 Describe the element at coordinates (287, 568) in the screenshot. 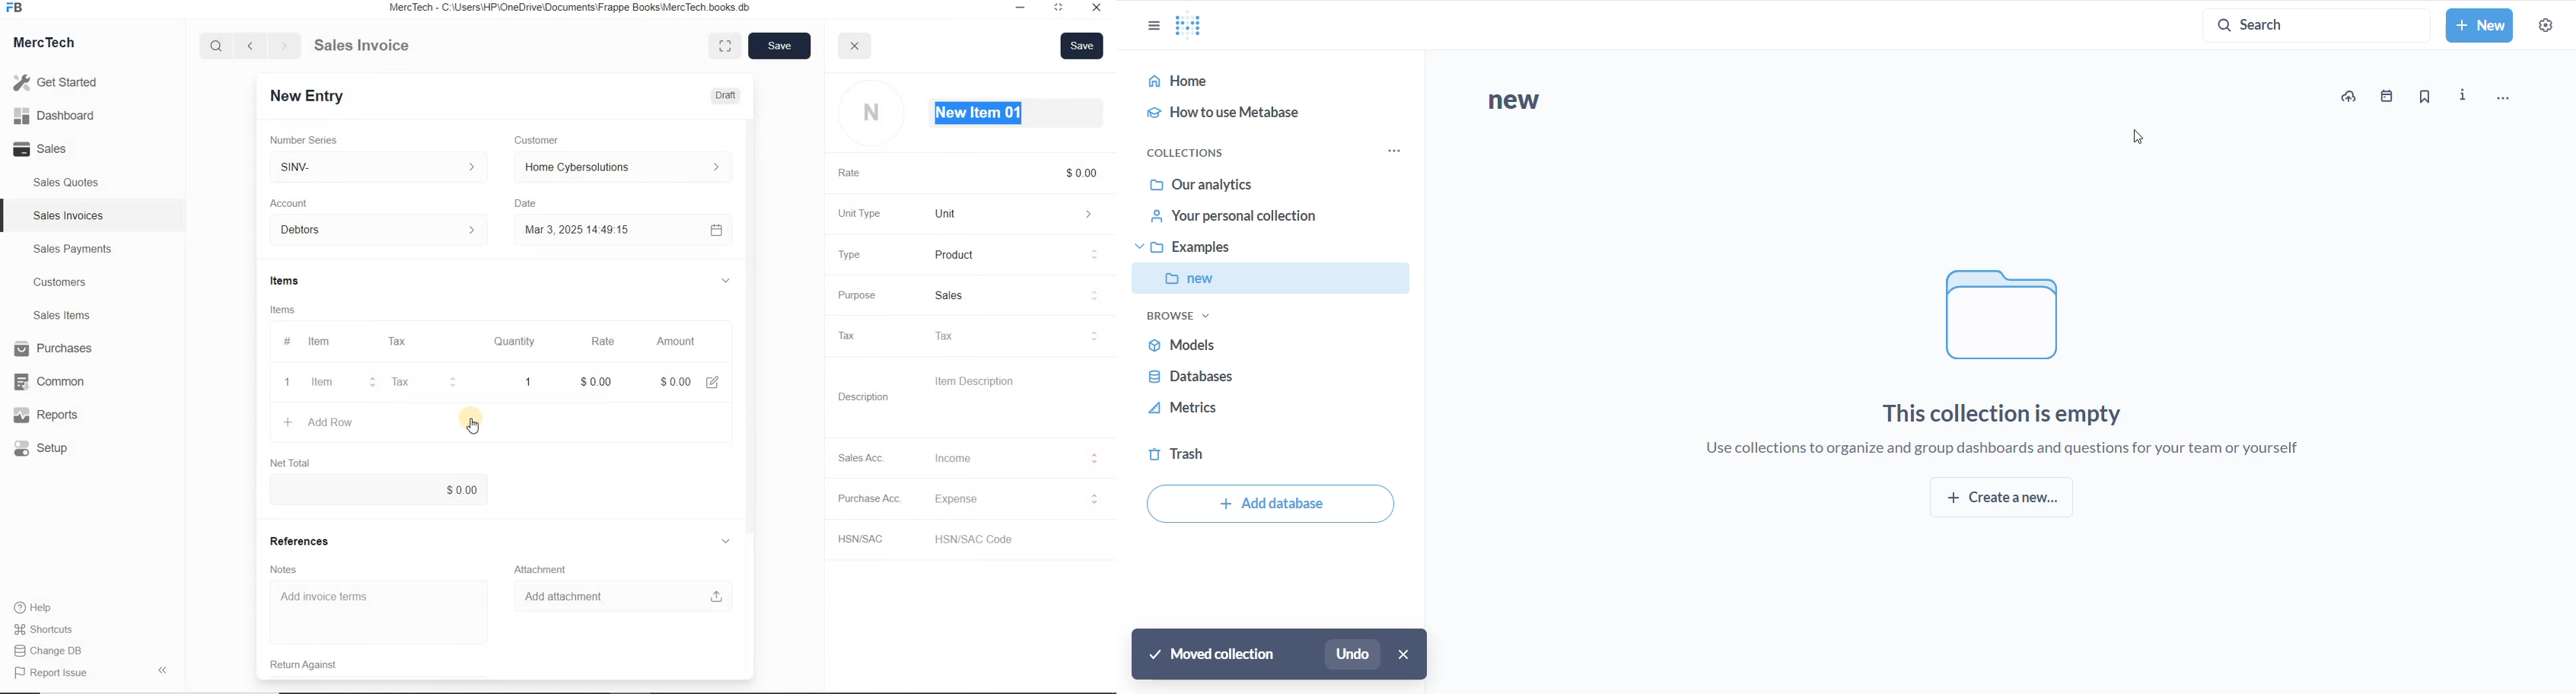

I see `Notes` at that location.